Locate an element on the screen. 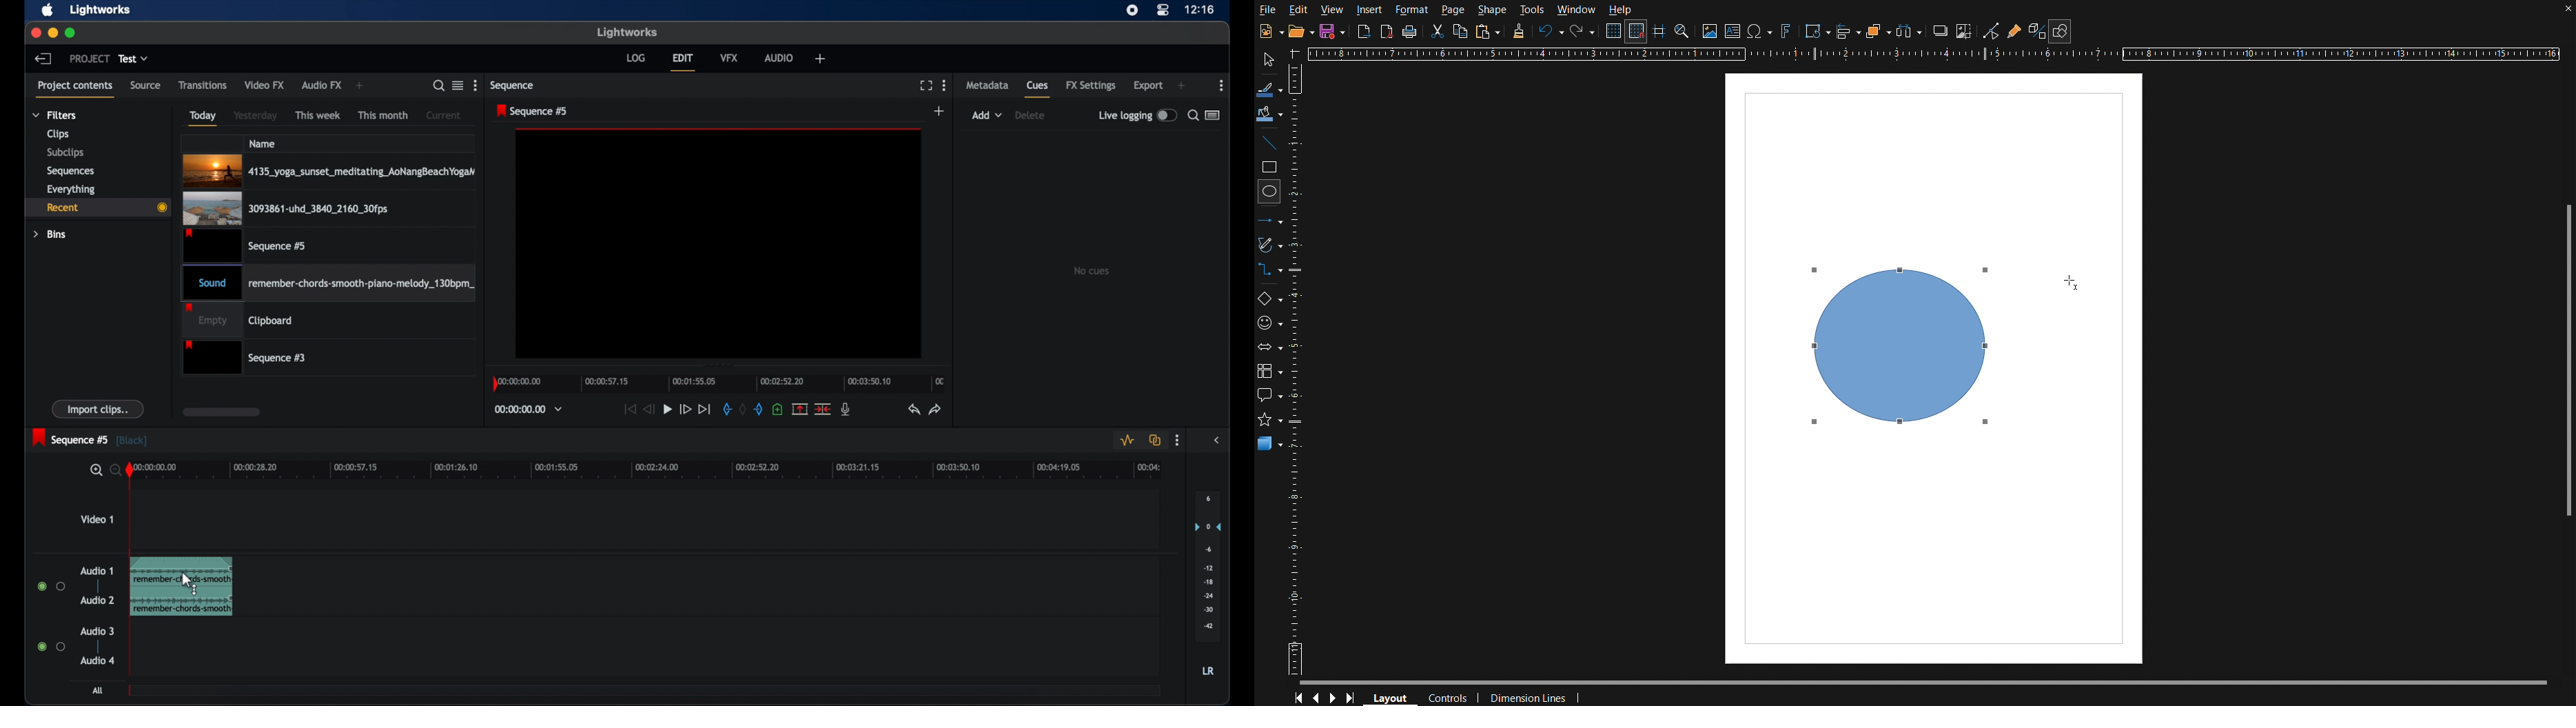 This screenshot has width=2576, height=728. import clips is located at coordinates (98, 409).